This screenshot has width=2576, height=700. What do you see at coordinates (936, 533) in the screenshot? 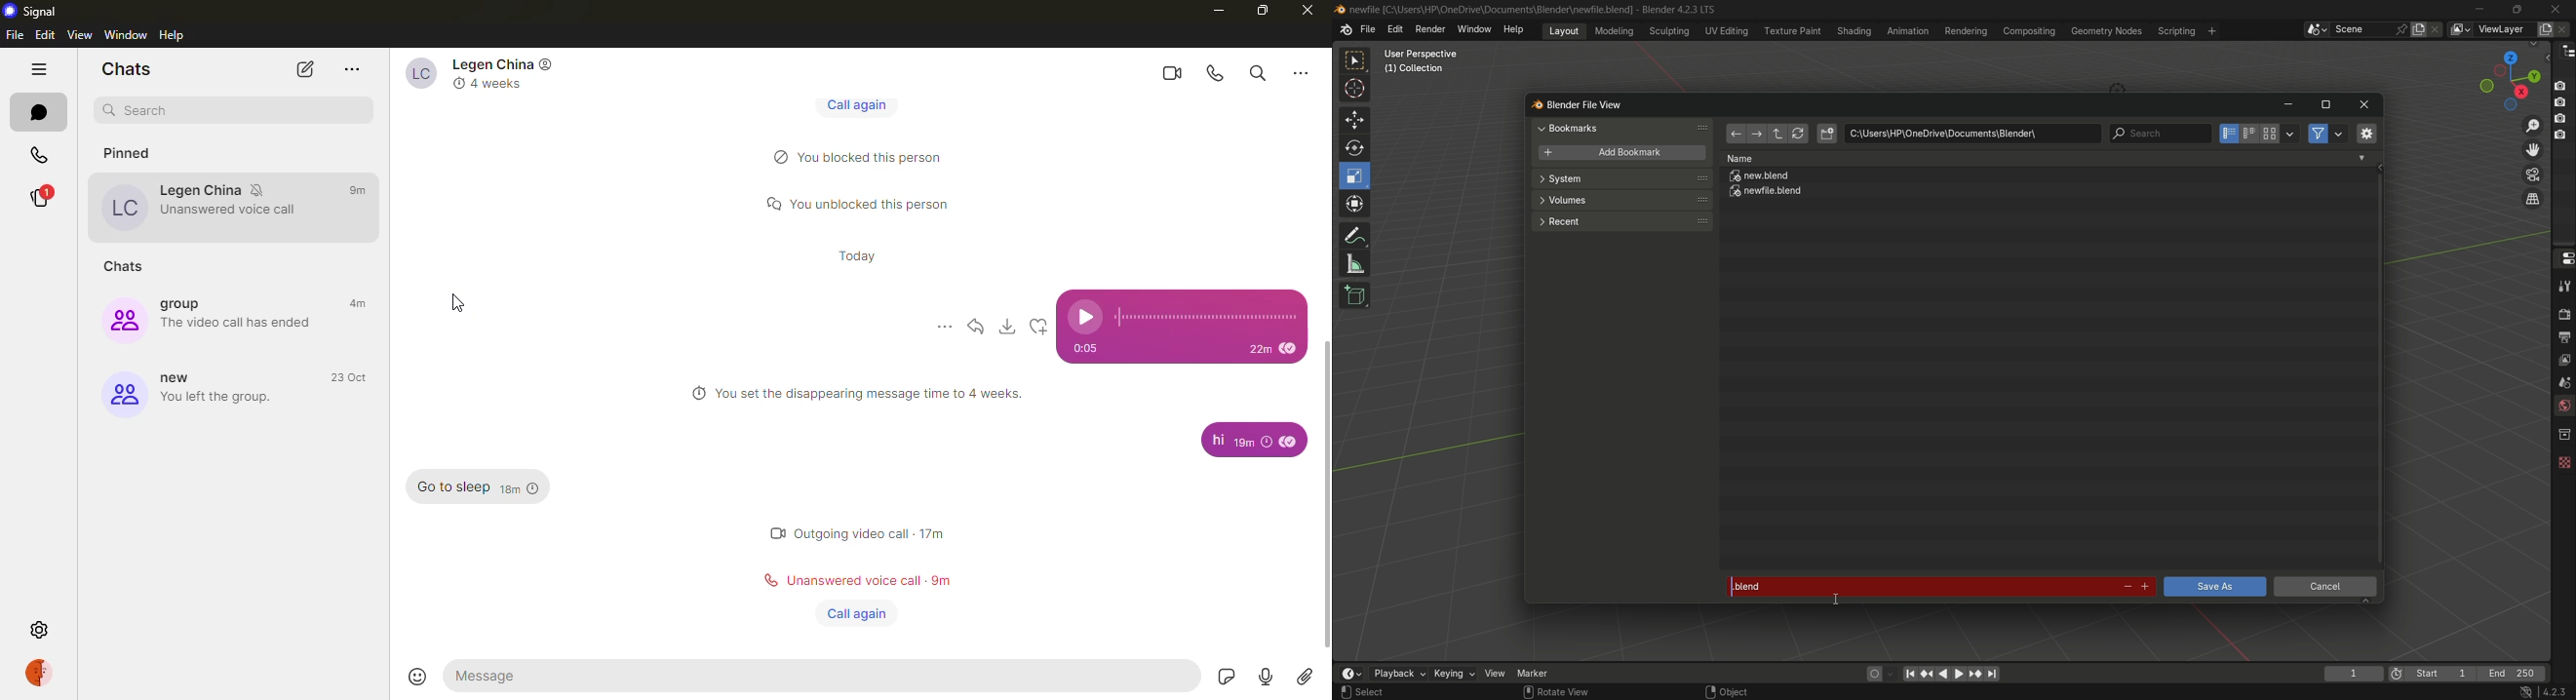
I see `time` at bounding box center [936, 533].